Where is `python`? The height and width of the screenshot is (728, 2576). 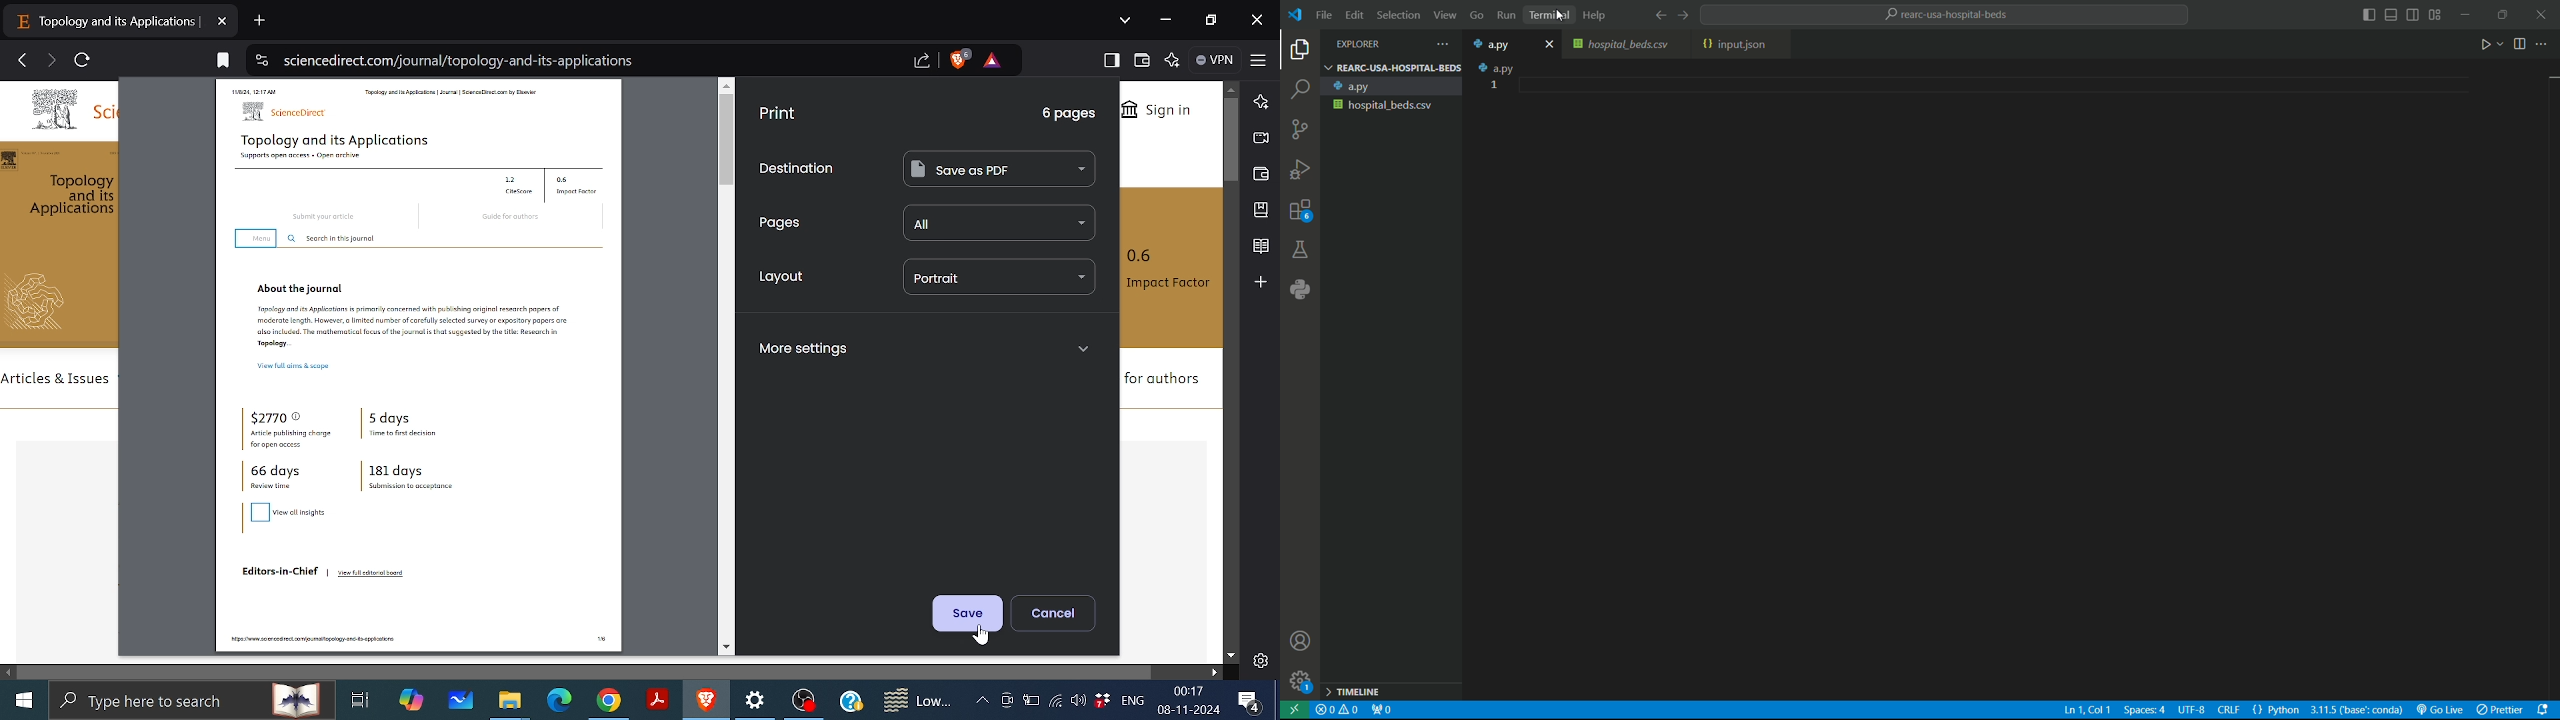 python is located at coordinates (1301, 288).